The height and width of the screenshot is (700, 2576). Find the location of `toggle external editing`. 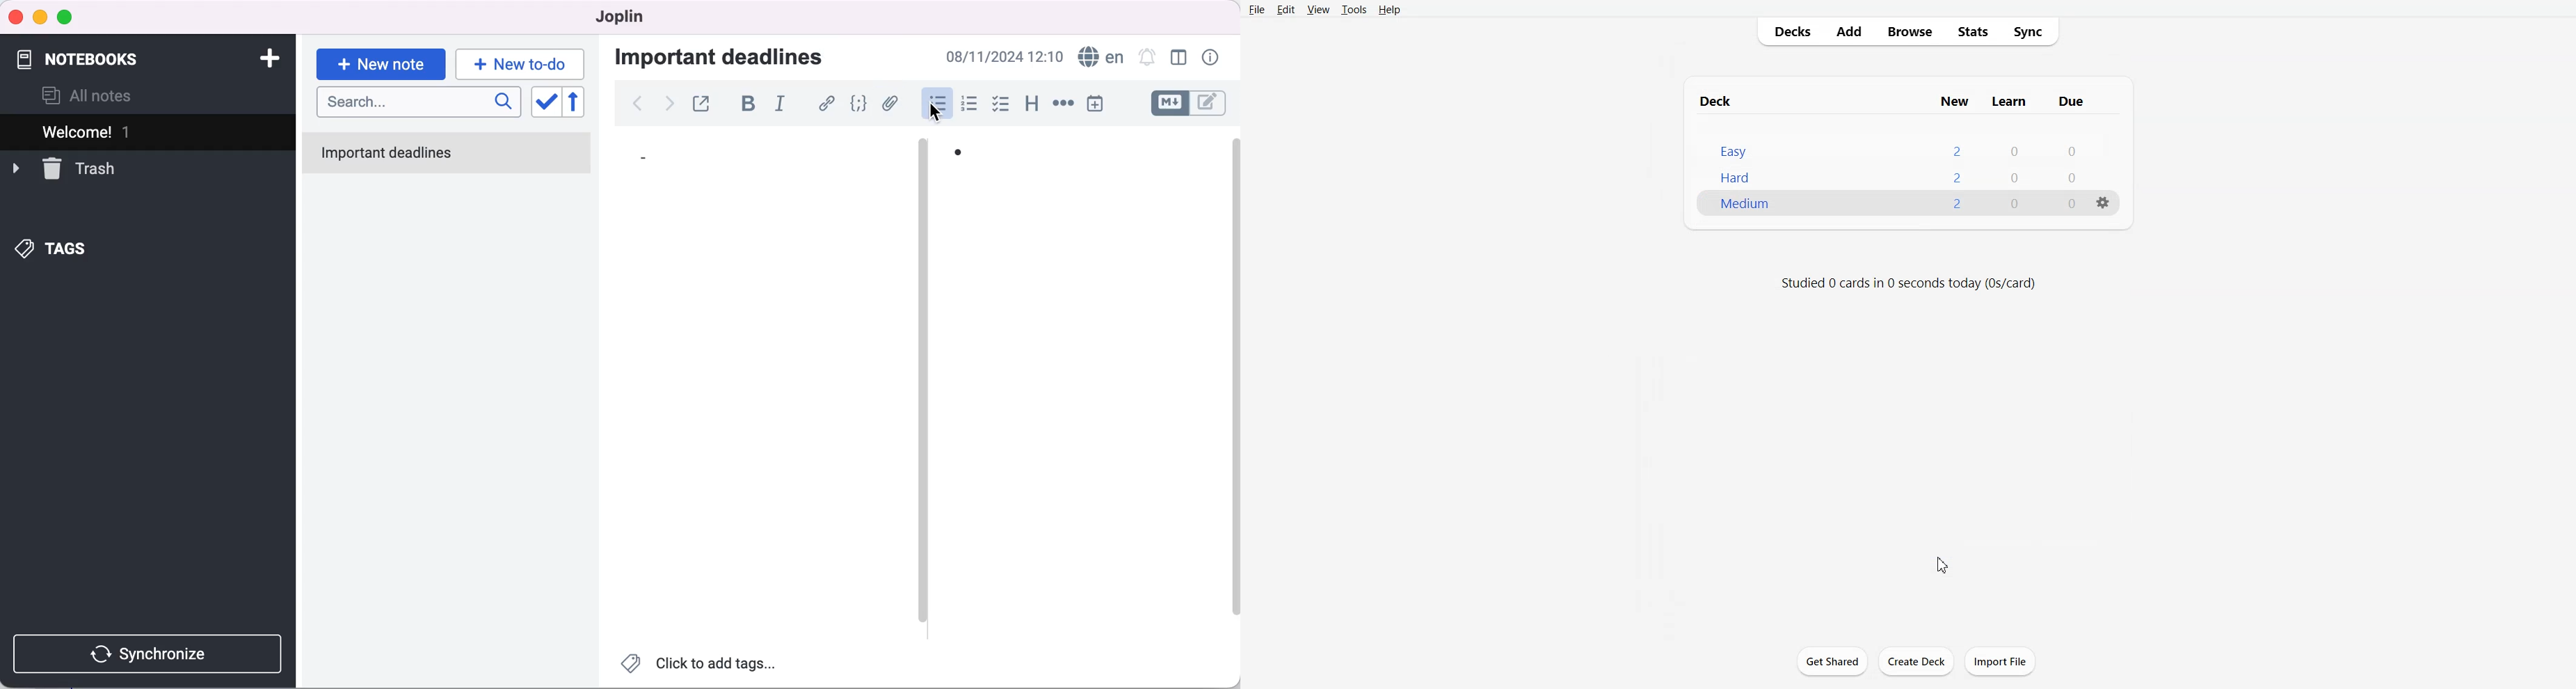

toggle external editing is located at coordinates (701, 105).